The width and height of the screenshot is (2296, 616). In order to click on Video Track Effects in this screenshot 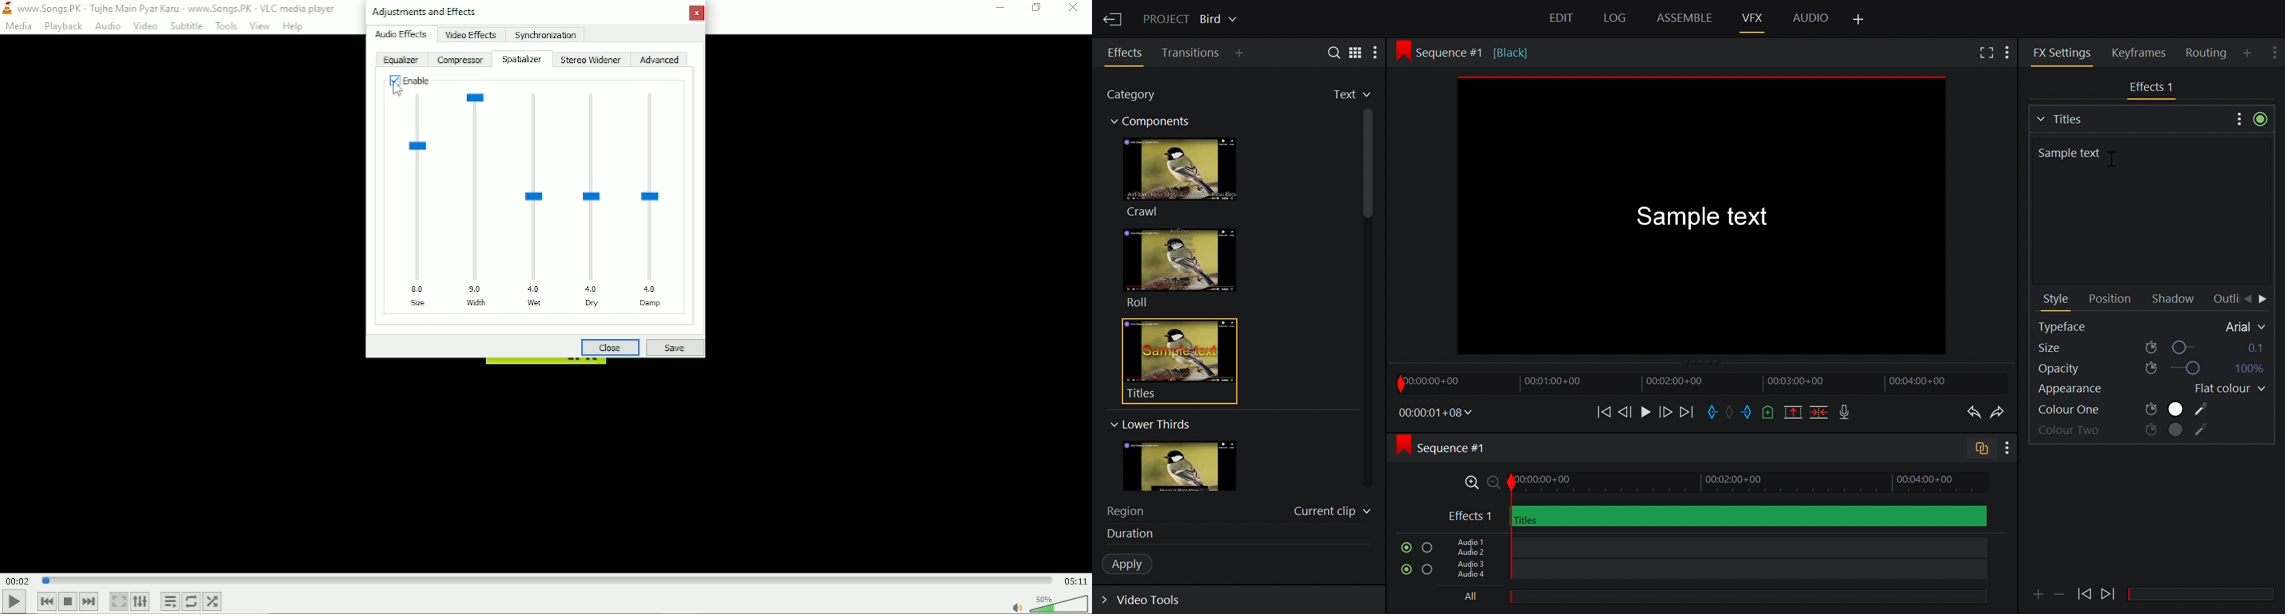, I will do `click(1717, 516)`.